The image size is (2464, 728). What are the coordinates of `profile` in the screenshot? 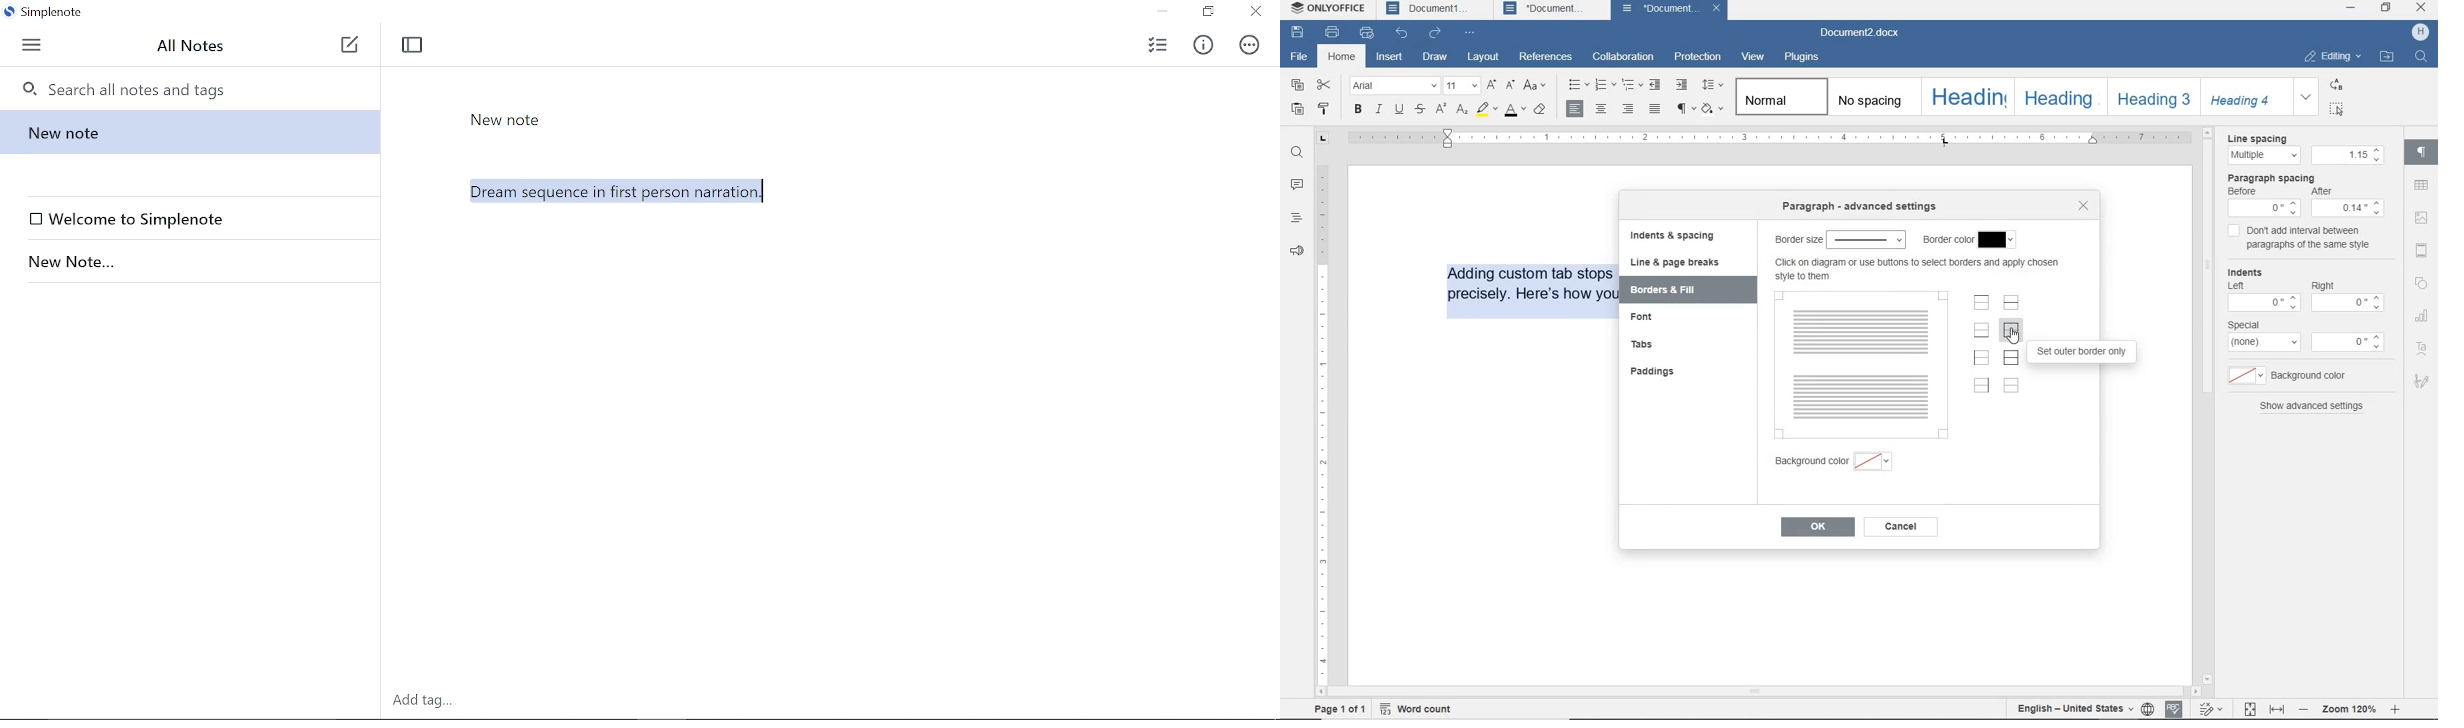 It's located at (2422, 31).